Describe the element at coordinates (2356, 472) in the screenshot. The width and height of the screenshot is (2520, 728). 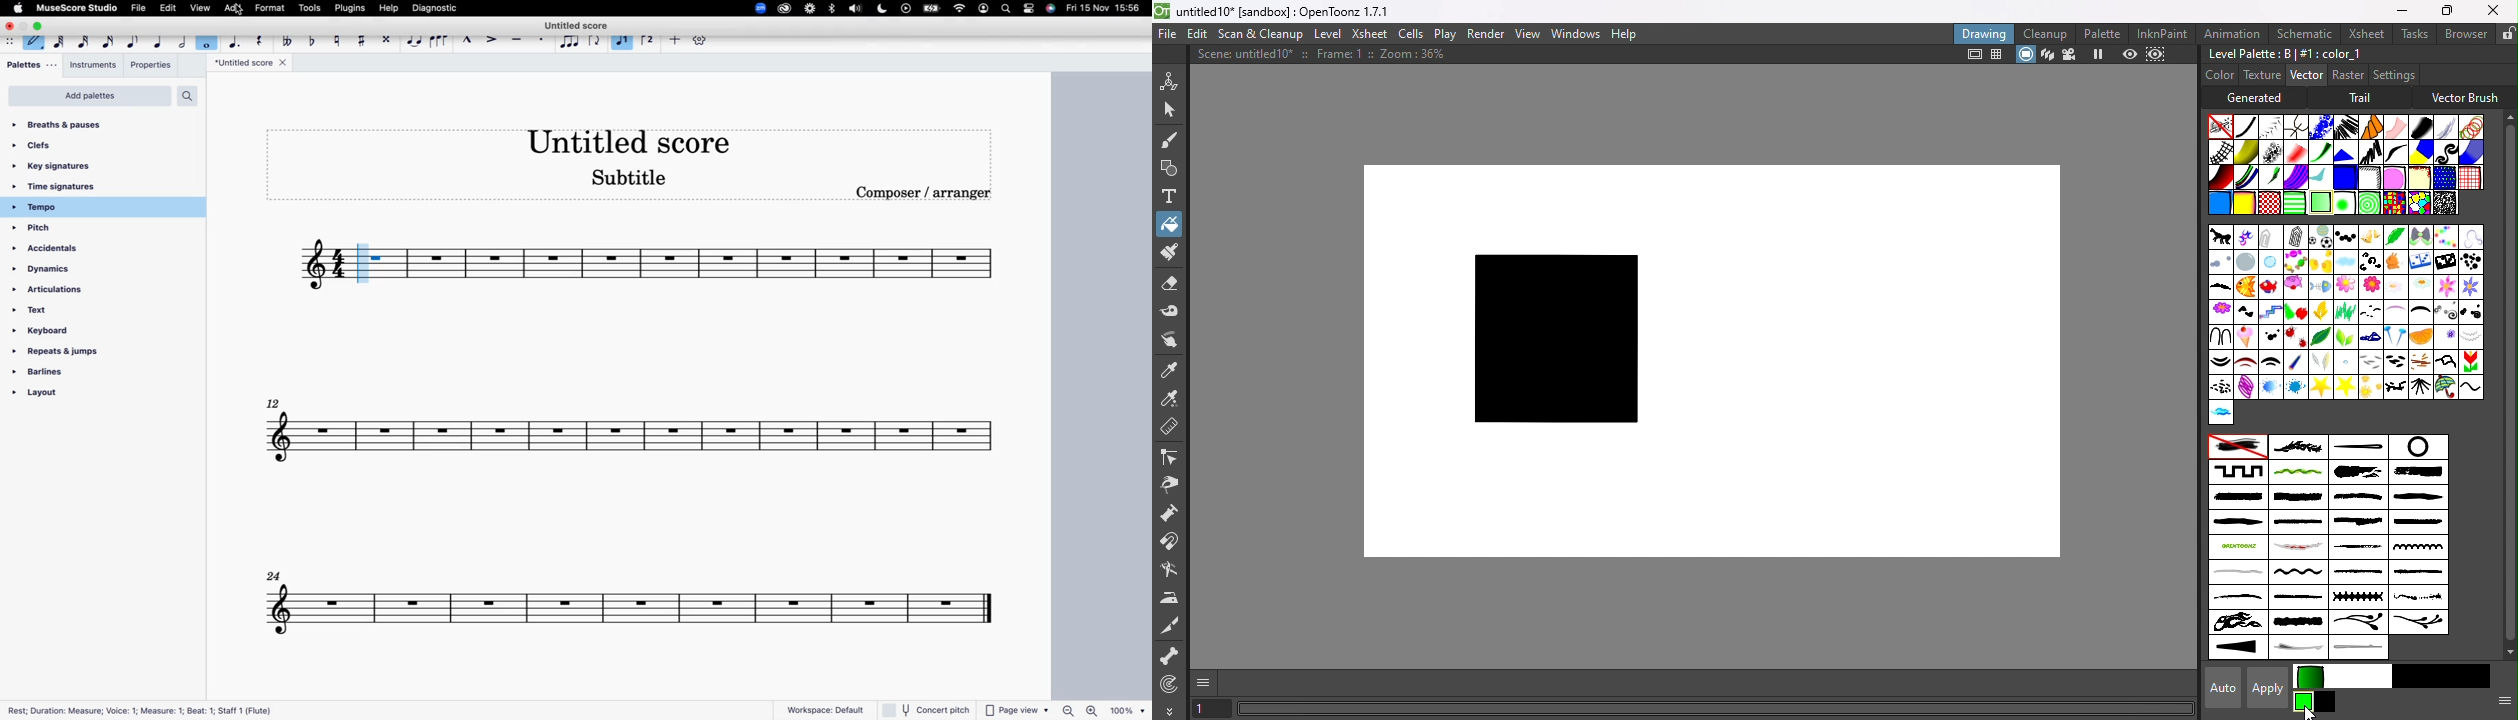
I see `large_brush1` at that location.